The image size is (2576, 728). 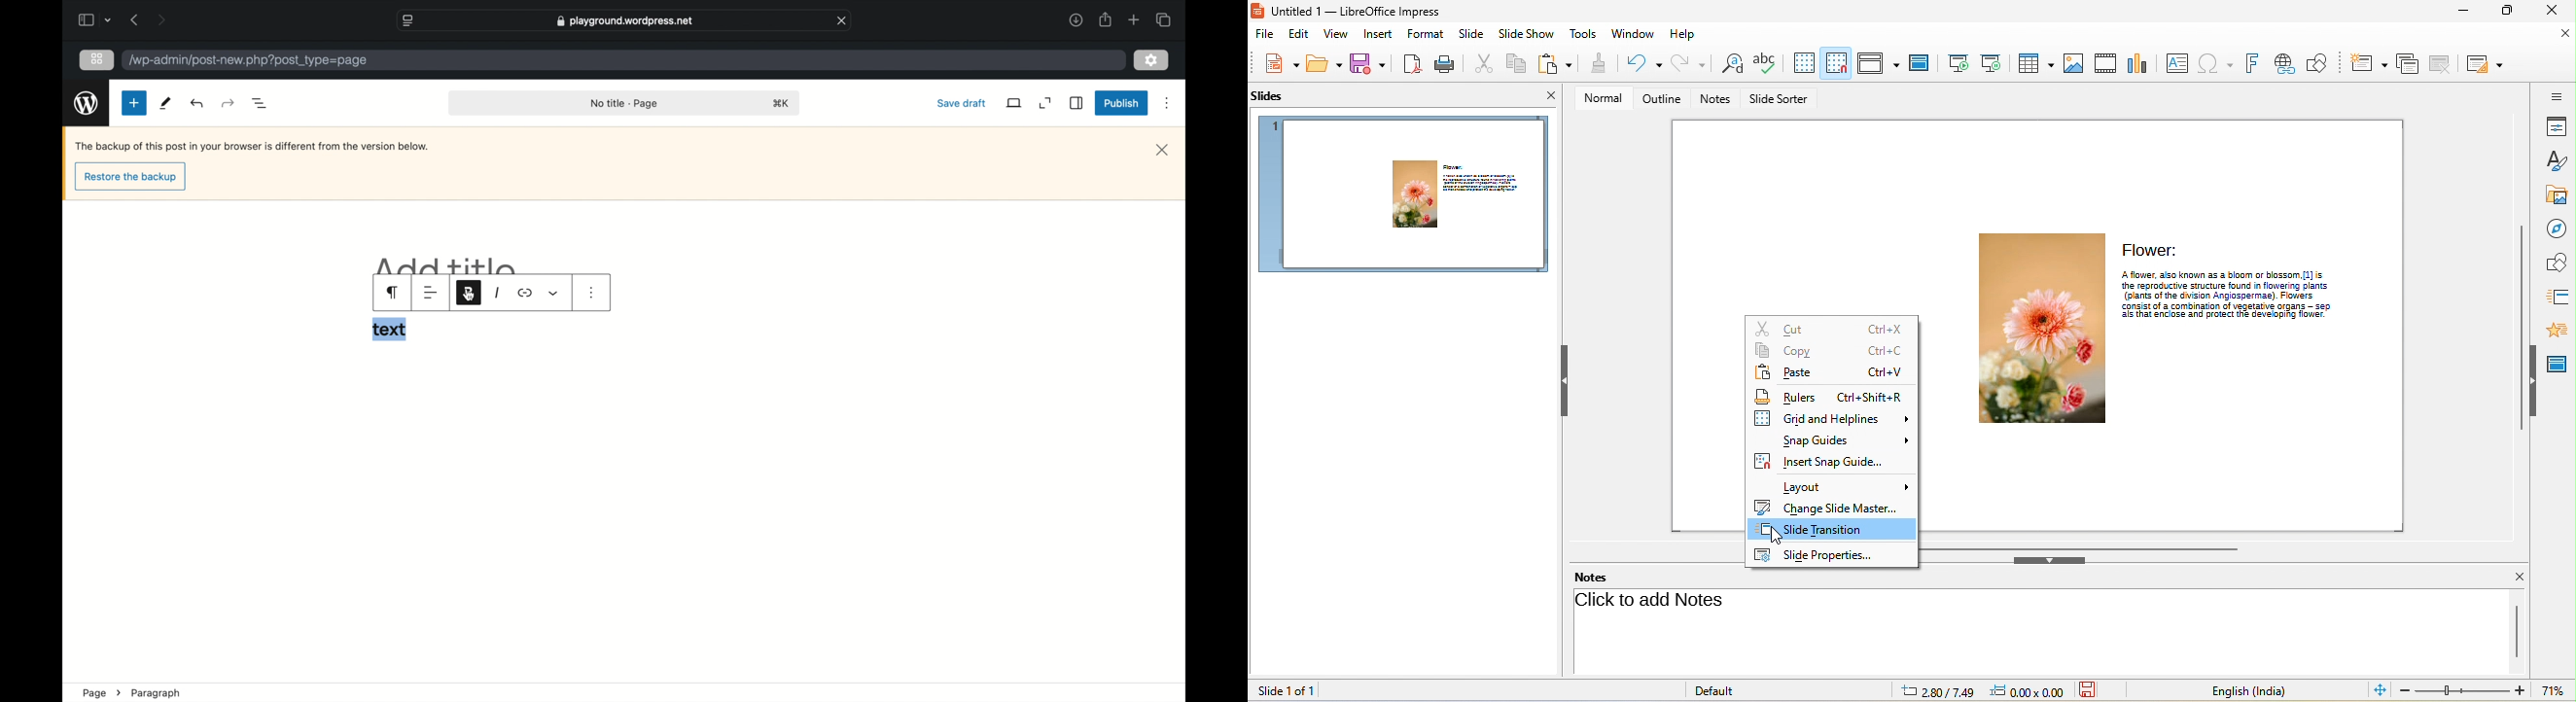 I want to click on clone formatting, so click(x=1594, y=64).